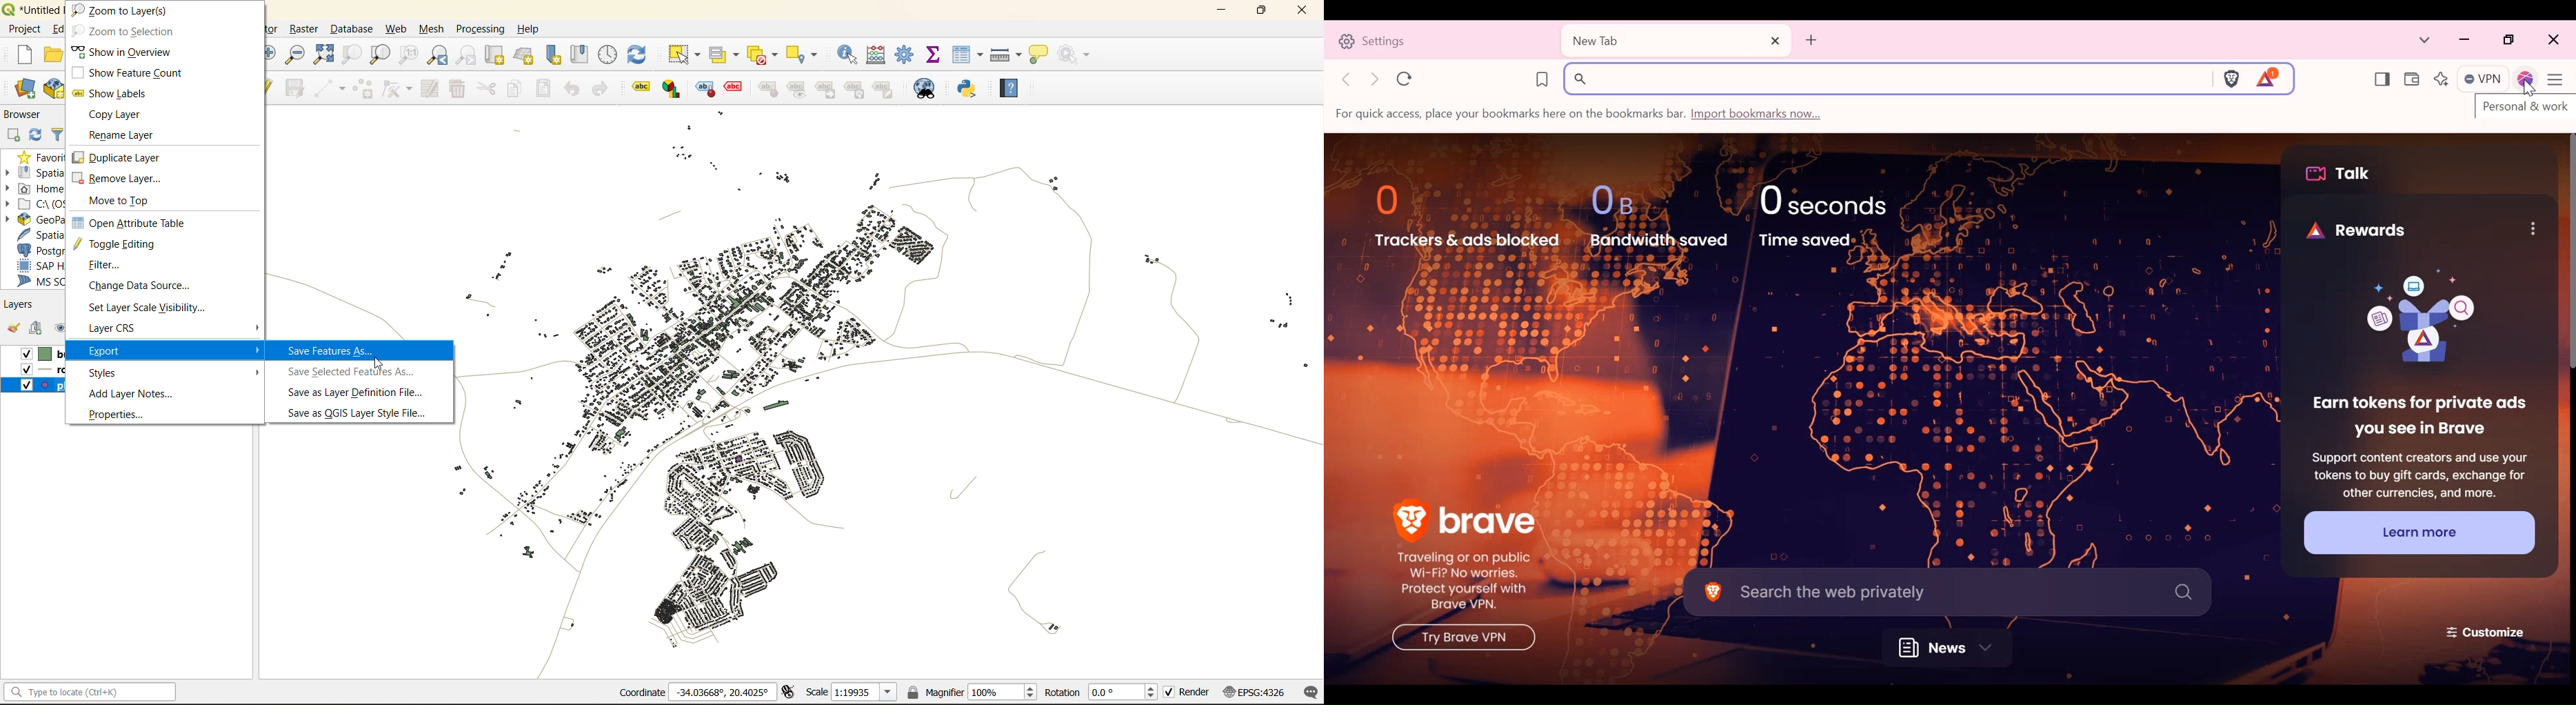  Describe the element at coordinates (328, 88) in the screenshot. I see `digitize` at that location.